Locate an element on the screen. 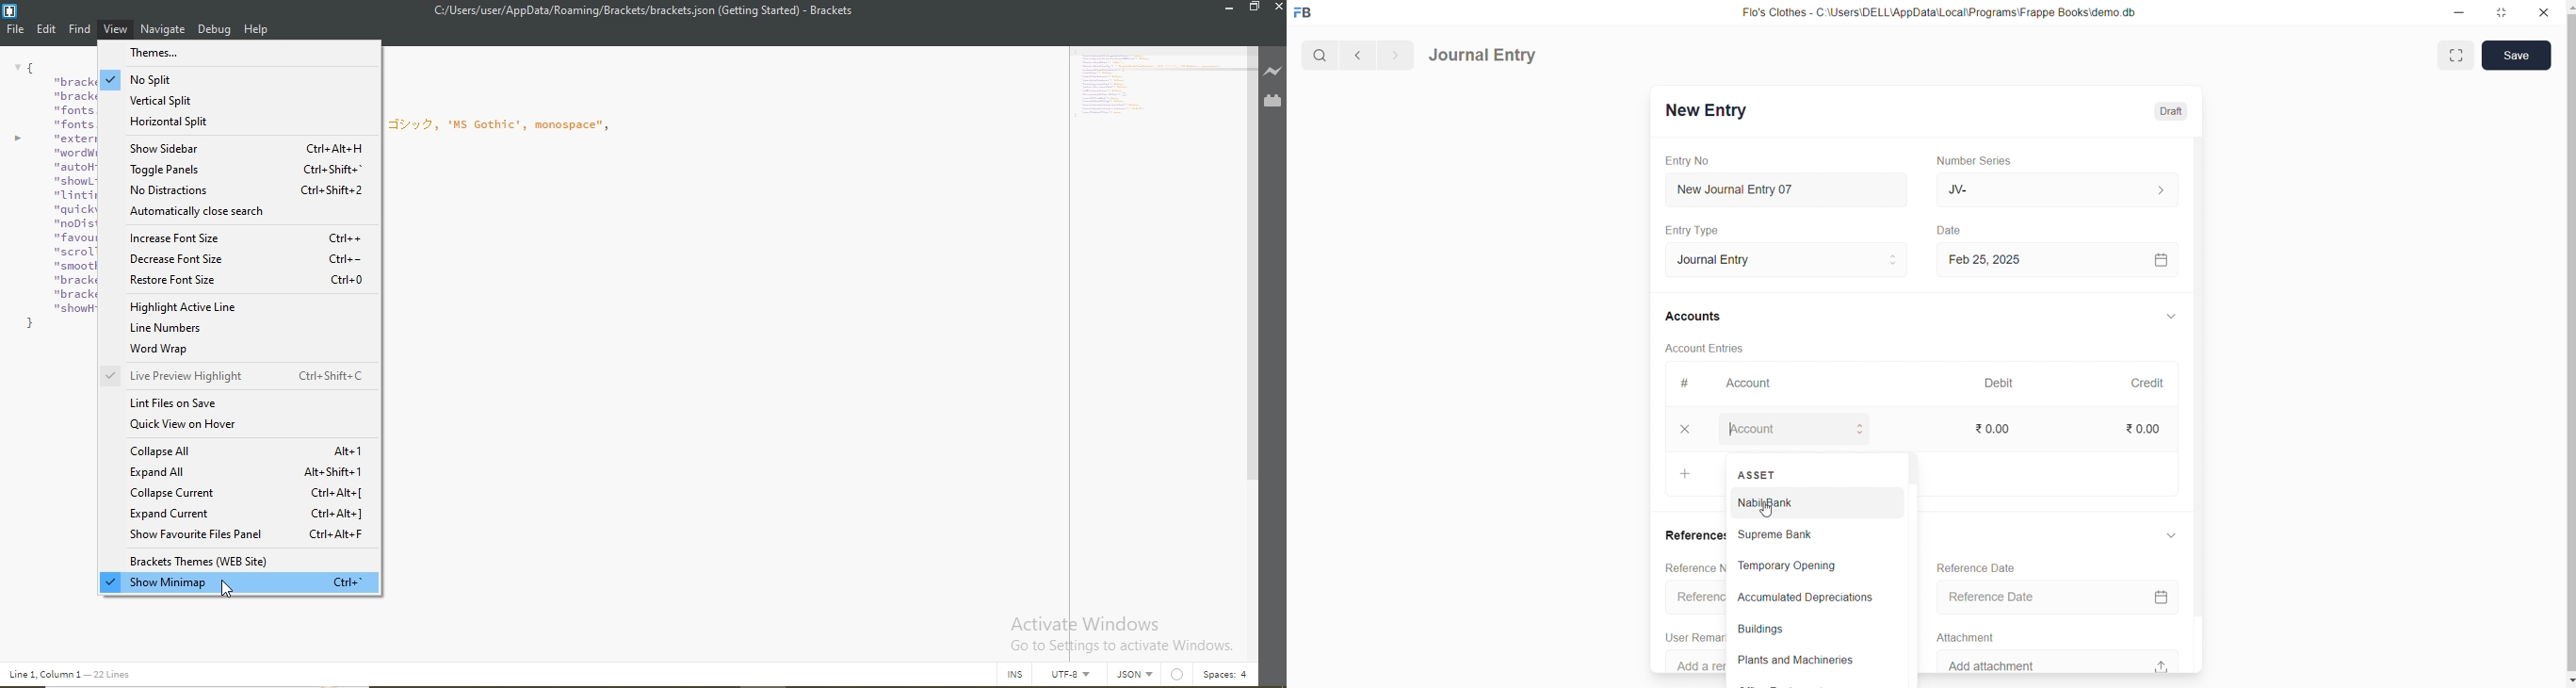  INS is located at coordinates (1016, 675).